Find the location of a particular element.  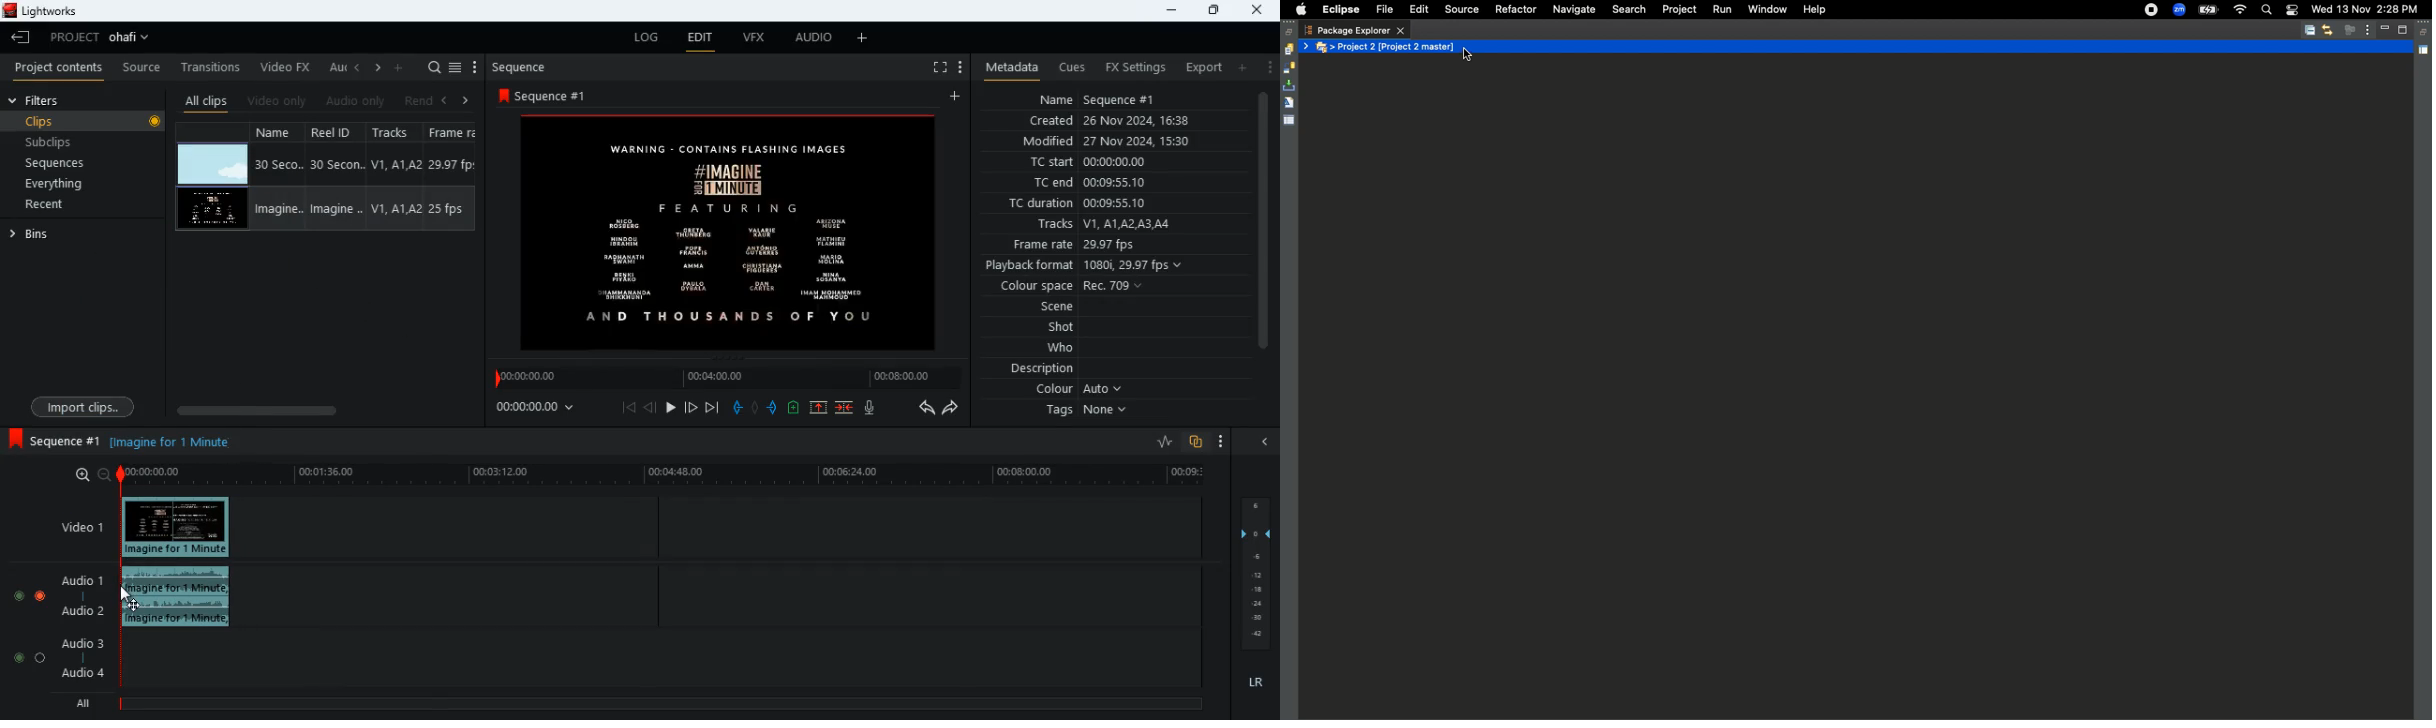

more is located at coordinates (1268, 66).